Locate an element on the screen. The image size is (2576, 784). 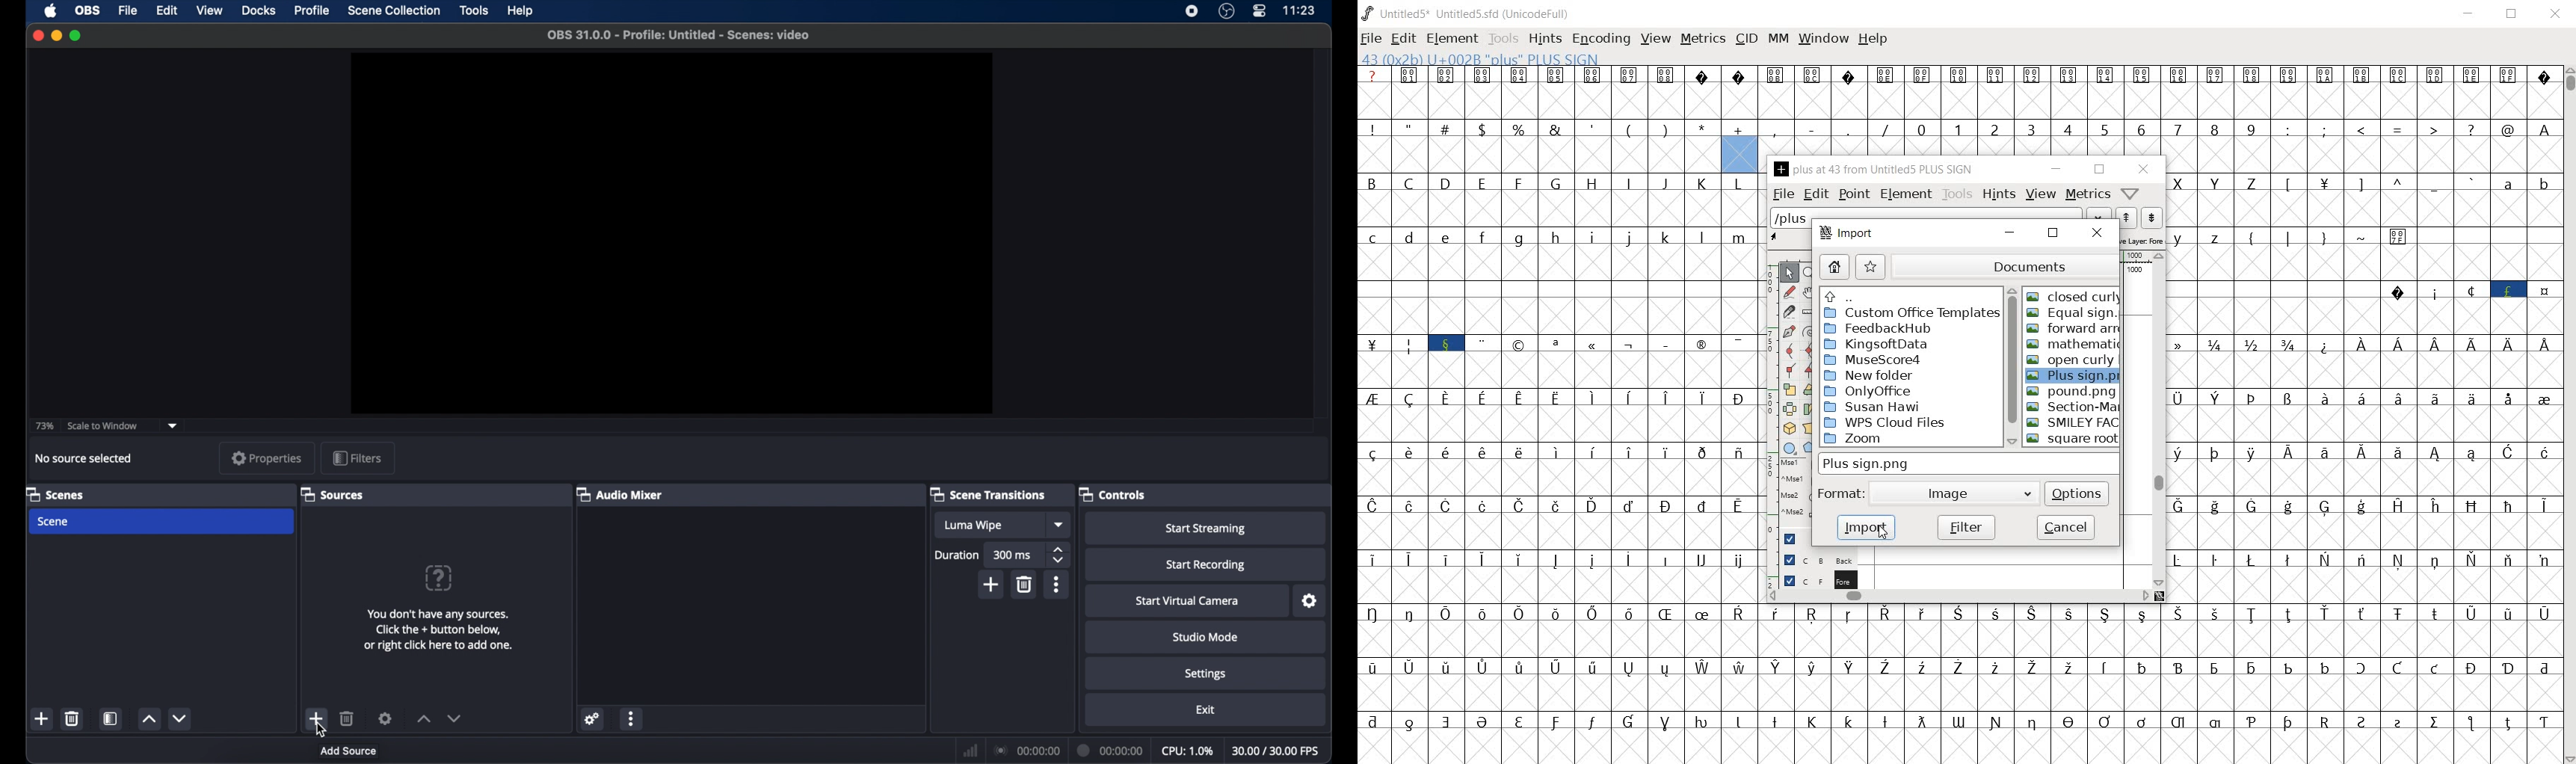
obs studio is located at coordinates (1227, 11).